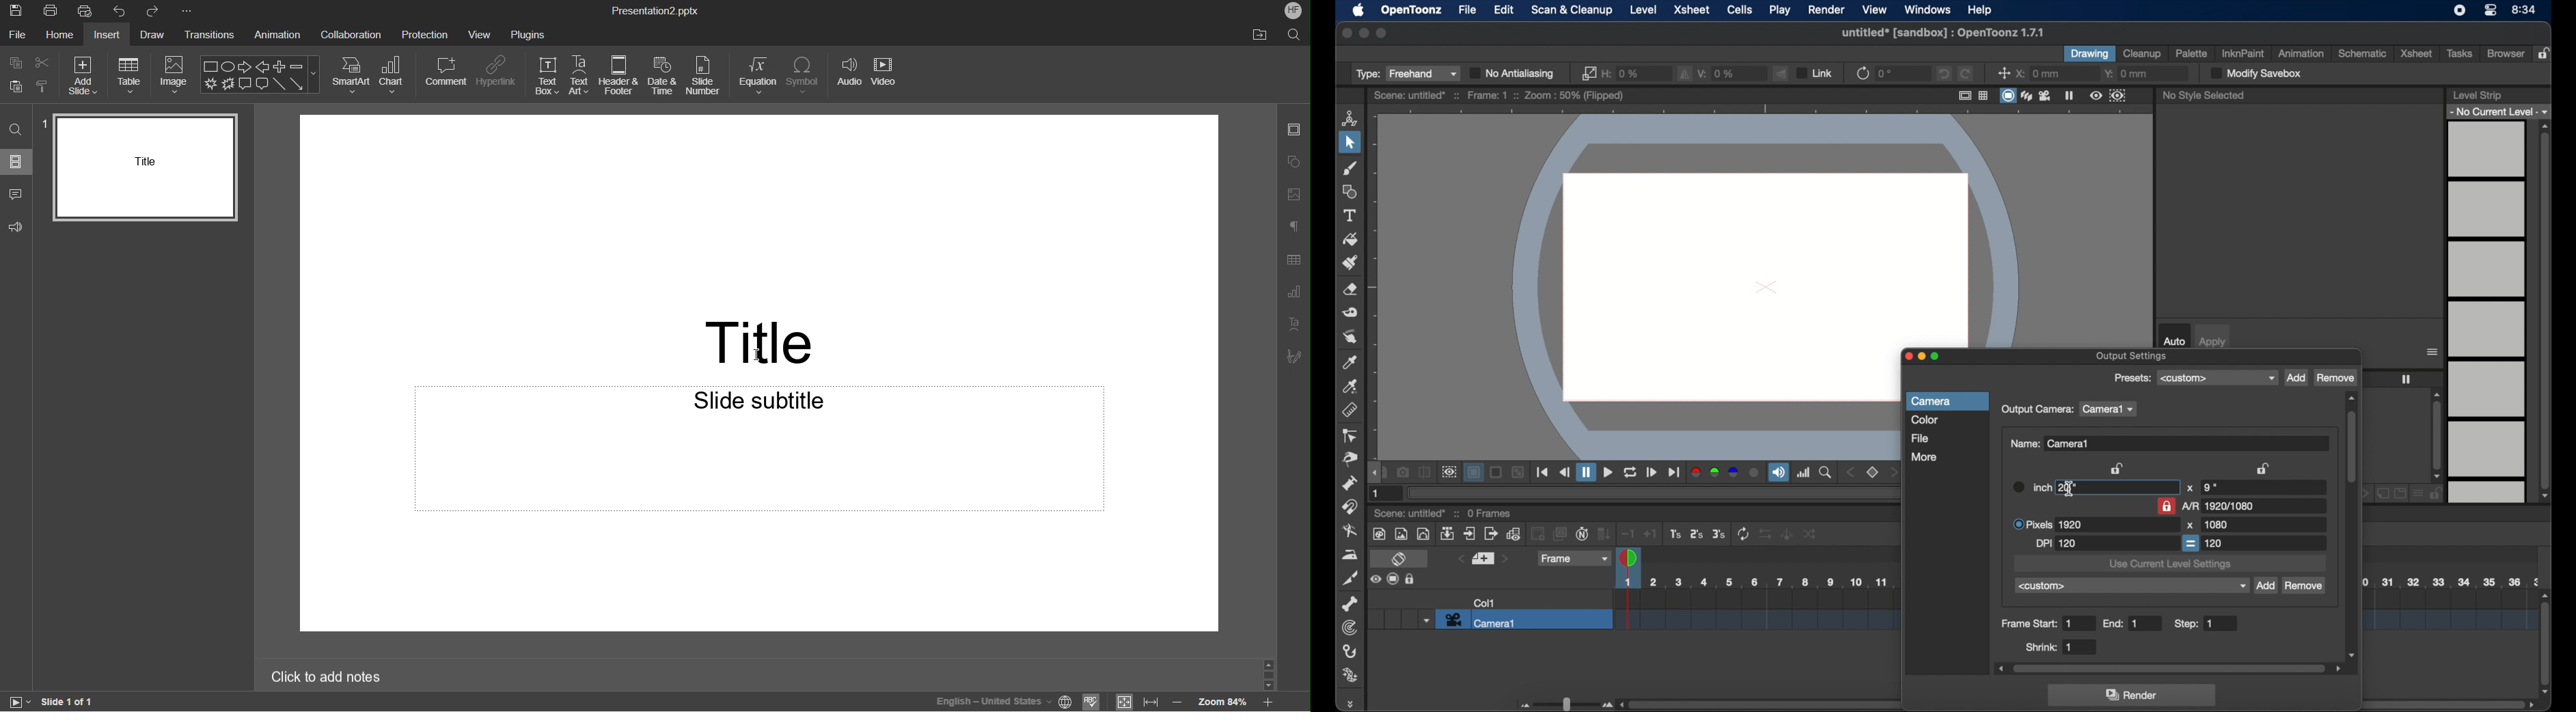 The width and height of the screenshot is (2576, 728). I want to click on histogram, so click(1804, 472).